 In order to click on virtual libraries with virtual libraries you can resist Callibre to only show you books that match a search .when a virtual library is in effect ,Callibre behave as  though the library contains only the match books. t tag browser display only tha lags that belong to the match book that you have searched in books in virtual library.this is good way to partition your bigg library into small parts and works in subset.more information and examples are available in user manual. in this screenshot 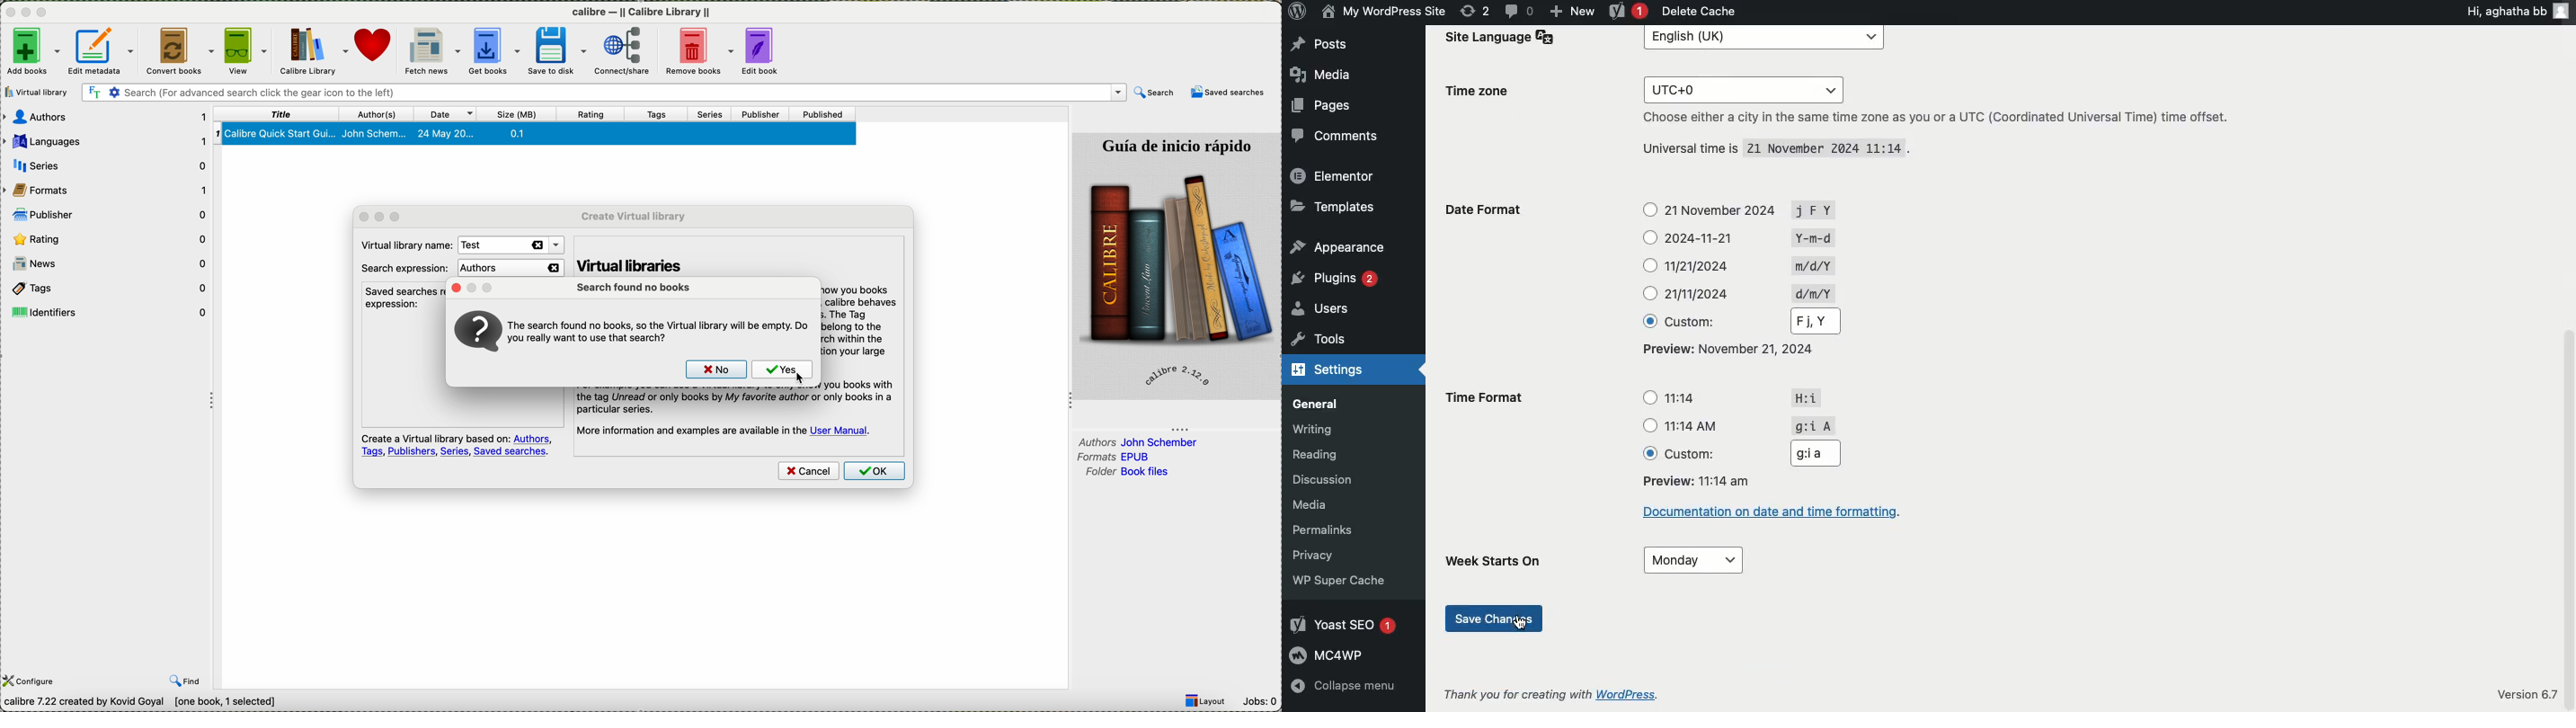, I will do `click(741, 259)`.